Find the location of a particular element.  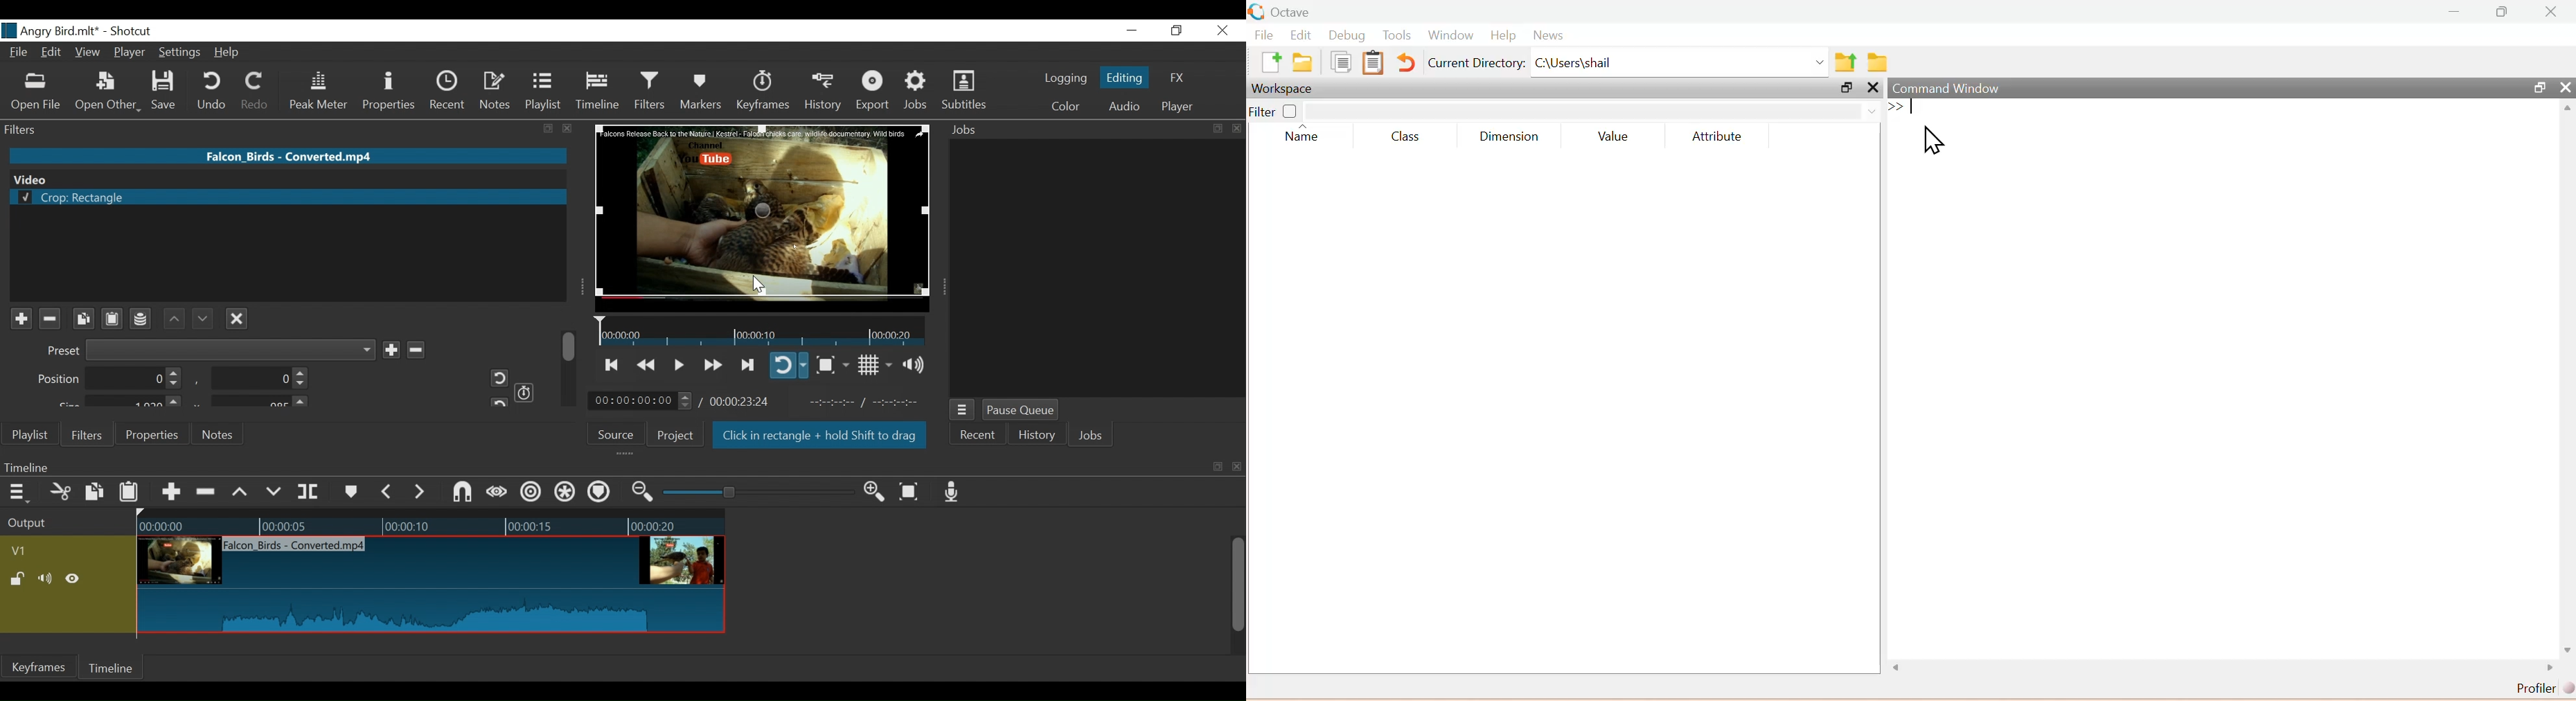

Edit is located at coordinates (1302, 35).